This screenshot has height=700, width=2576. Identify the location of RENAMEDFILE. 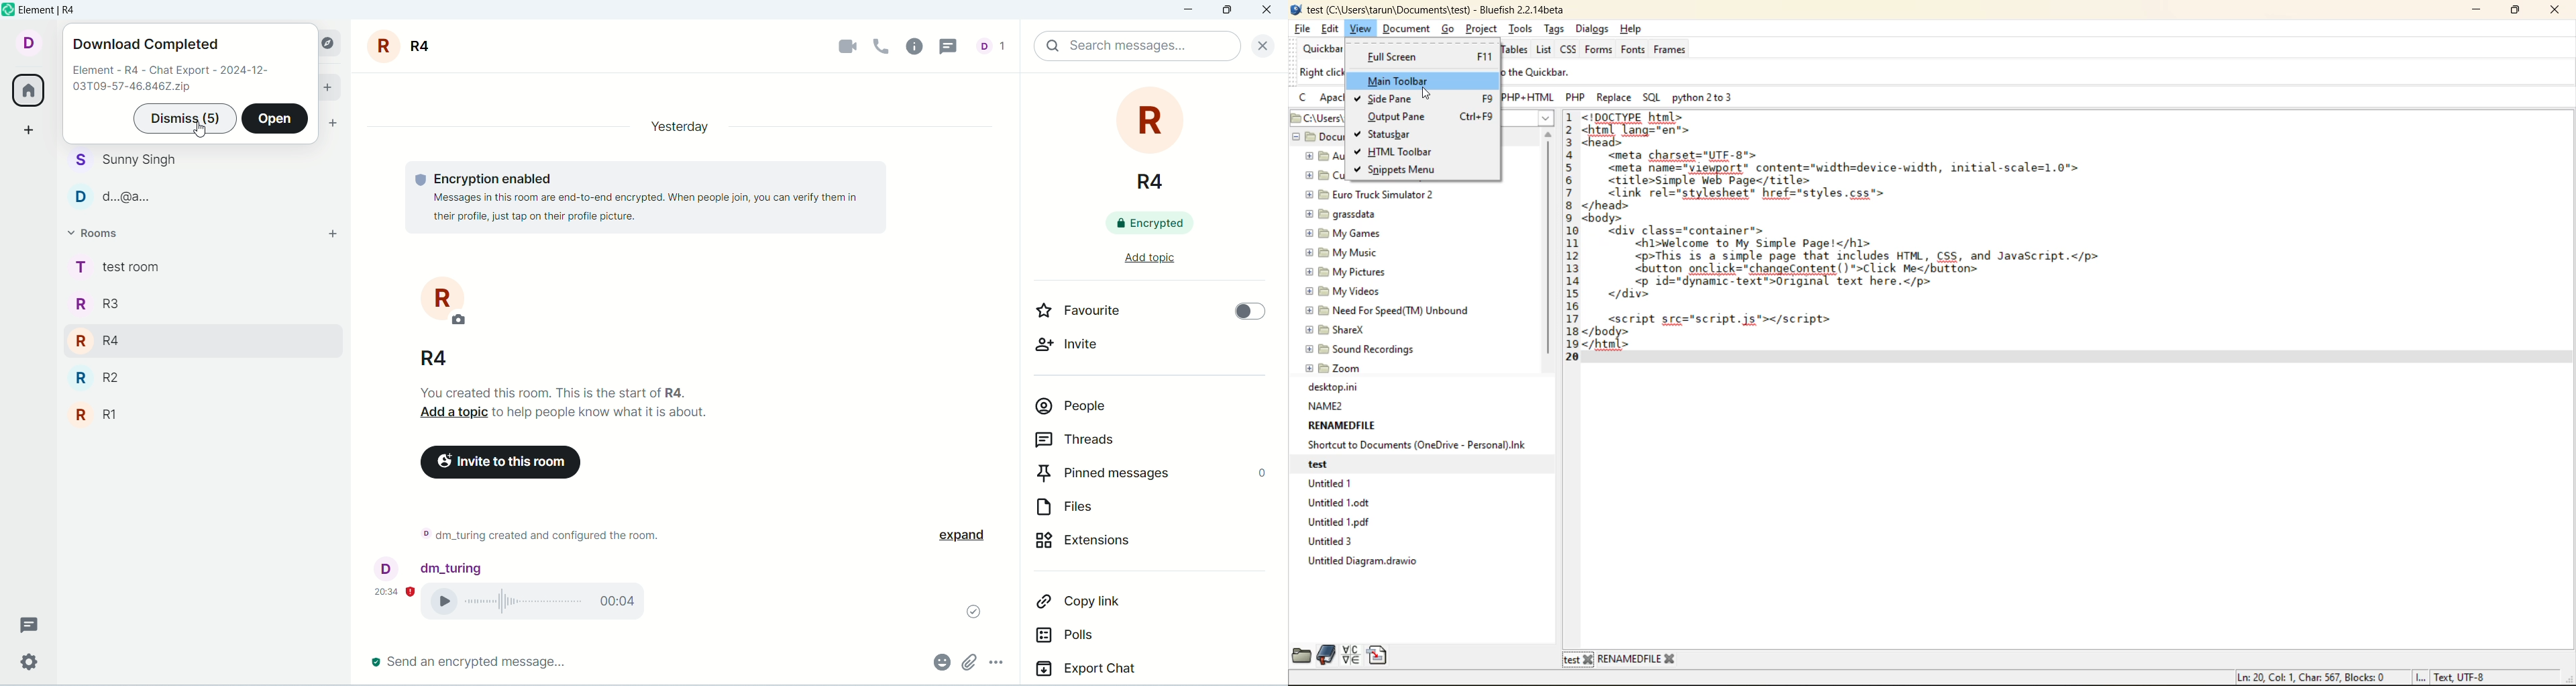
(1343, 426).